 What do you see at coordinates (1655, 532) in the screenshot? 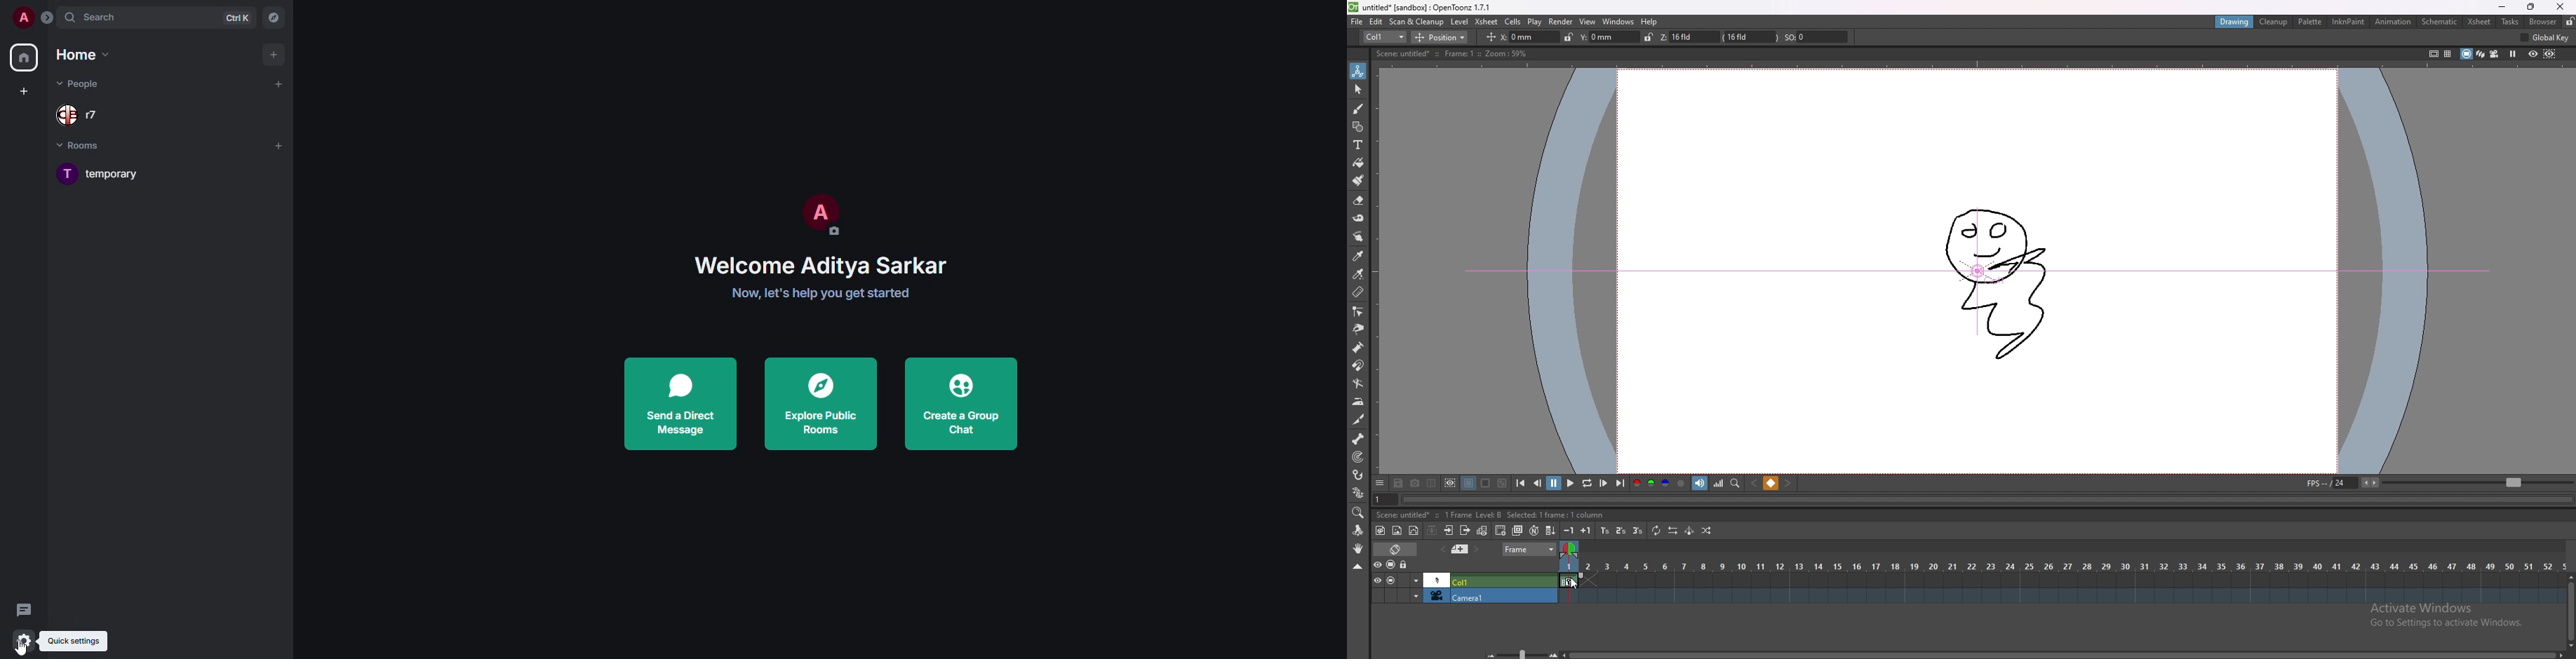
I see `repeat` at bounding box center [1655, 532].